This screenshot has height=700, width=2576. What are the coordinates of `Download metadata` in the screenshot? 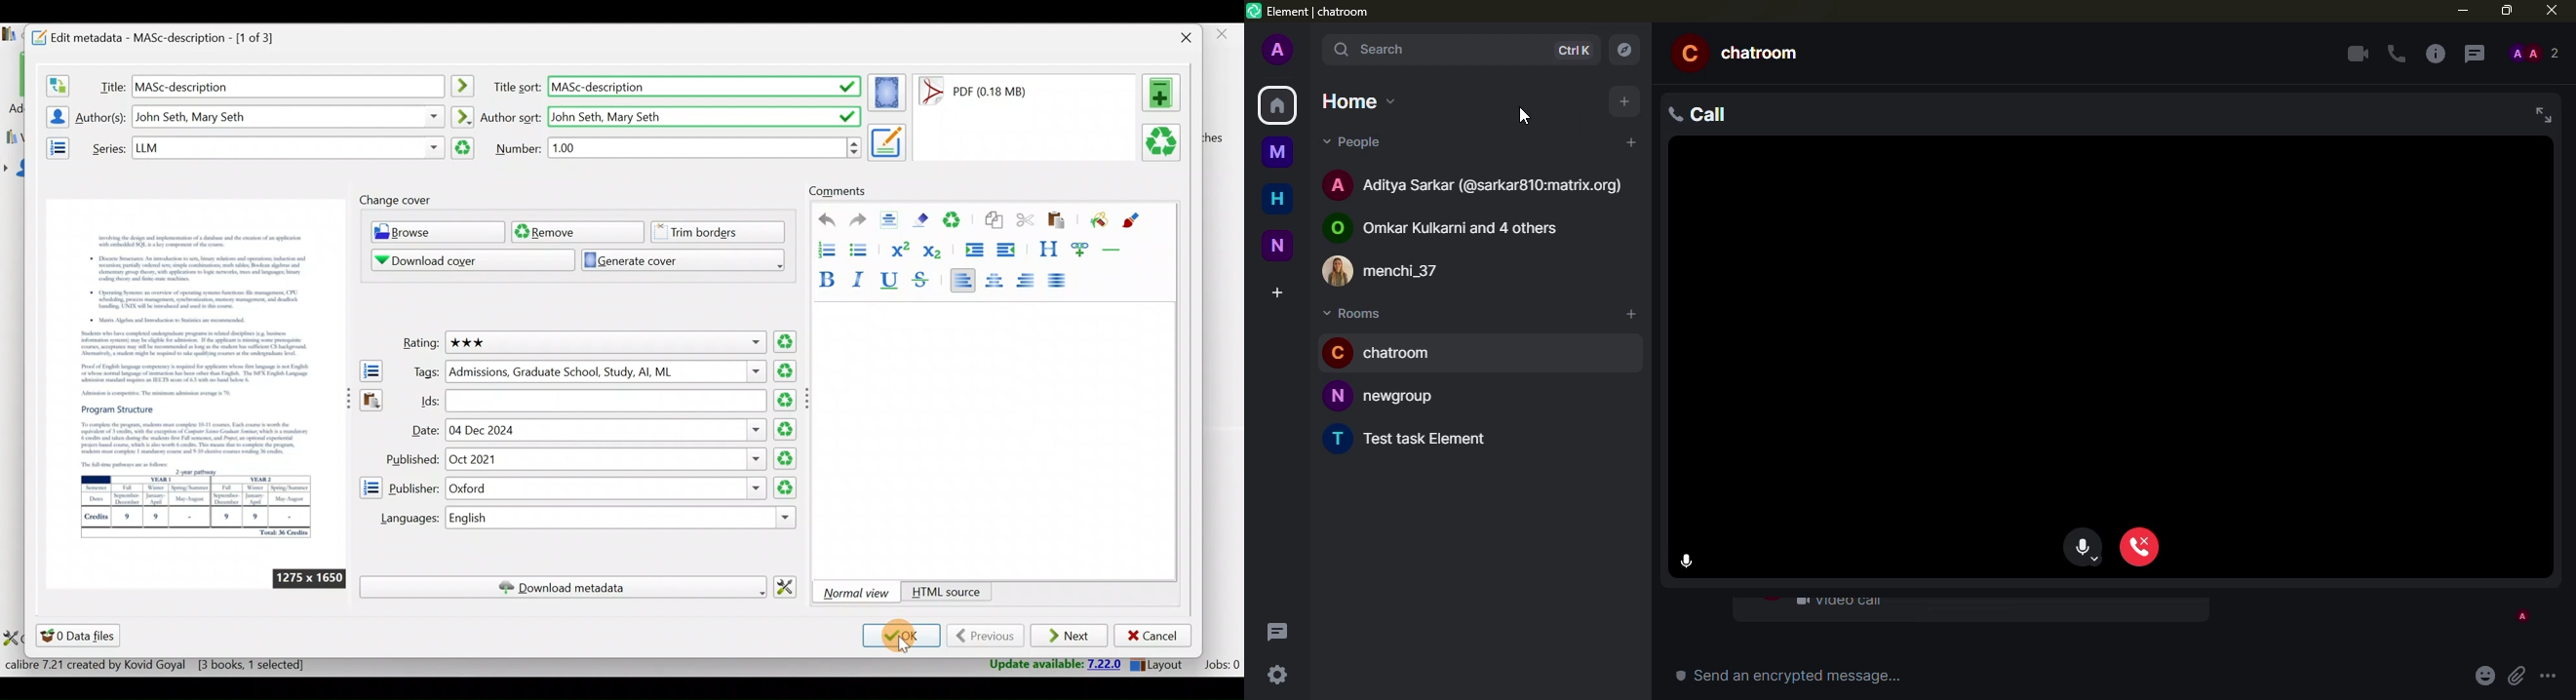 It's located at (563, 587).